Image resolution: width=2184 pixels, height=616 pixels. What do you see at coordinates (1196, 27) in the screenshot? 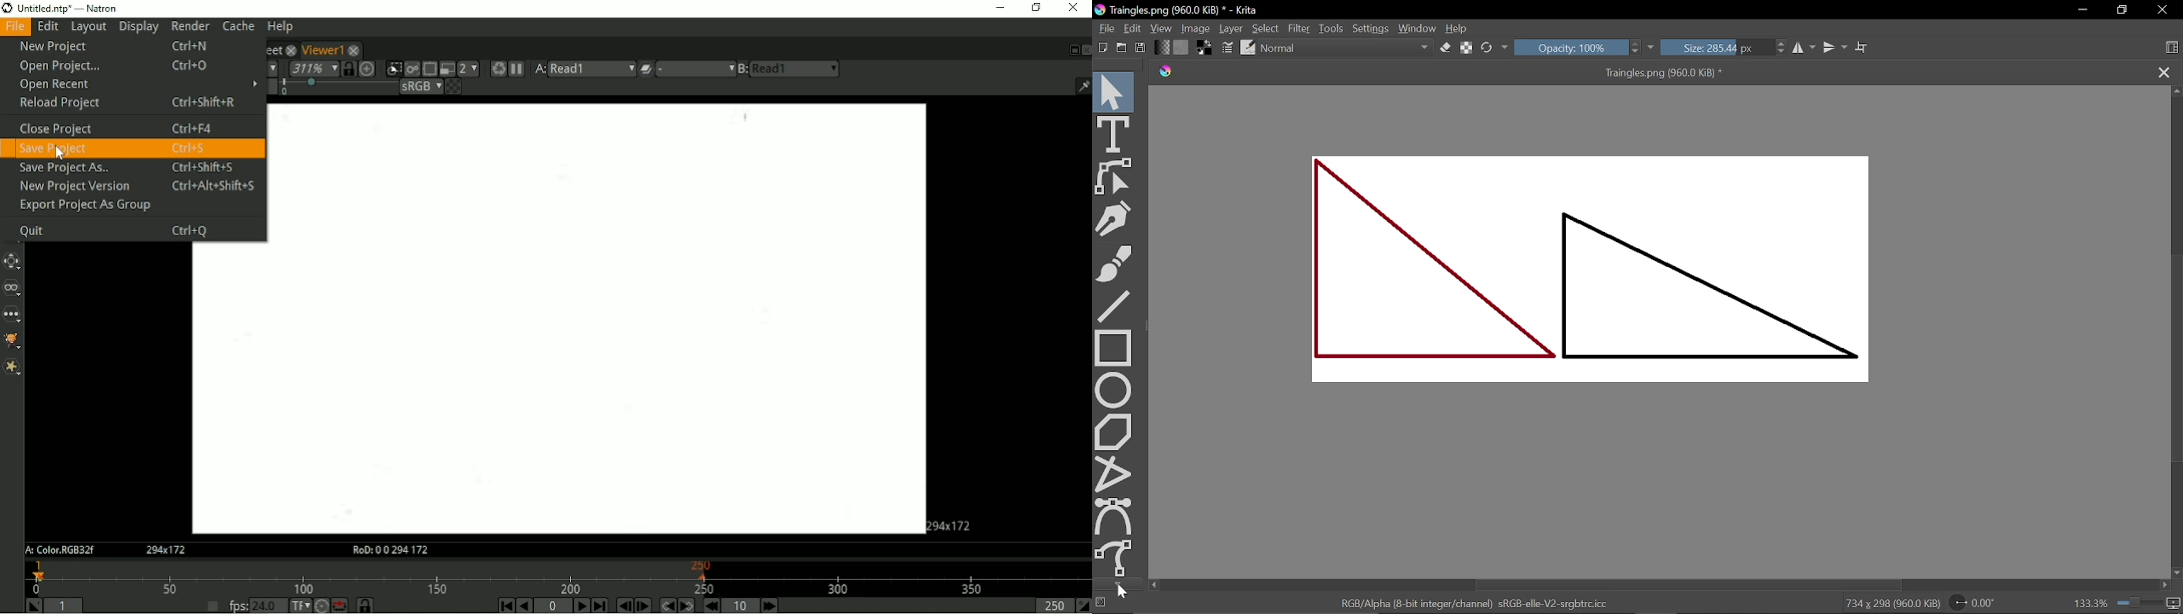
I see `Image` at bounding box center [1196, 27].